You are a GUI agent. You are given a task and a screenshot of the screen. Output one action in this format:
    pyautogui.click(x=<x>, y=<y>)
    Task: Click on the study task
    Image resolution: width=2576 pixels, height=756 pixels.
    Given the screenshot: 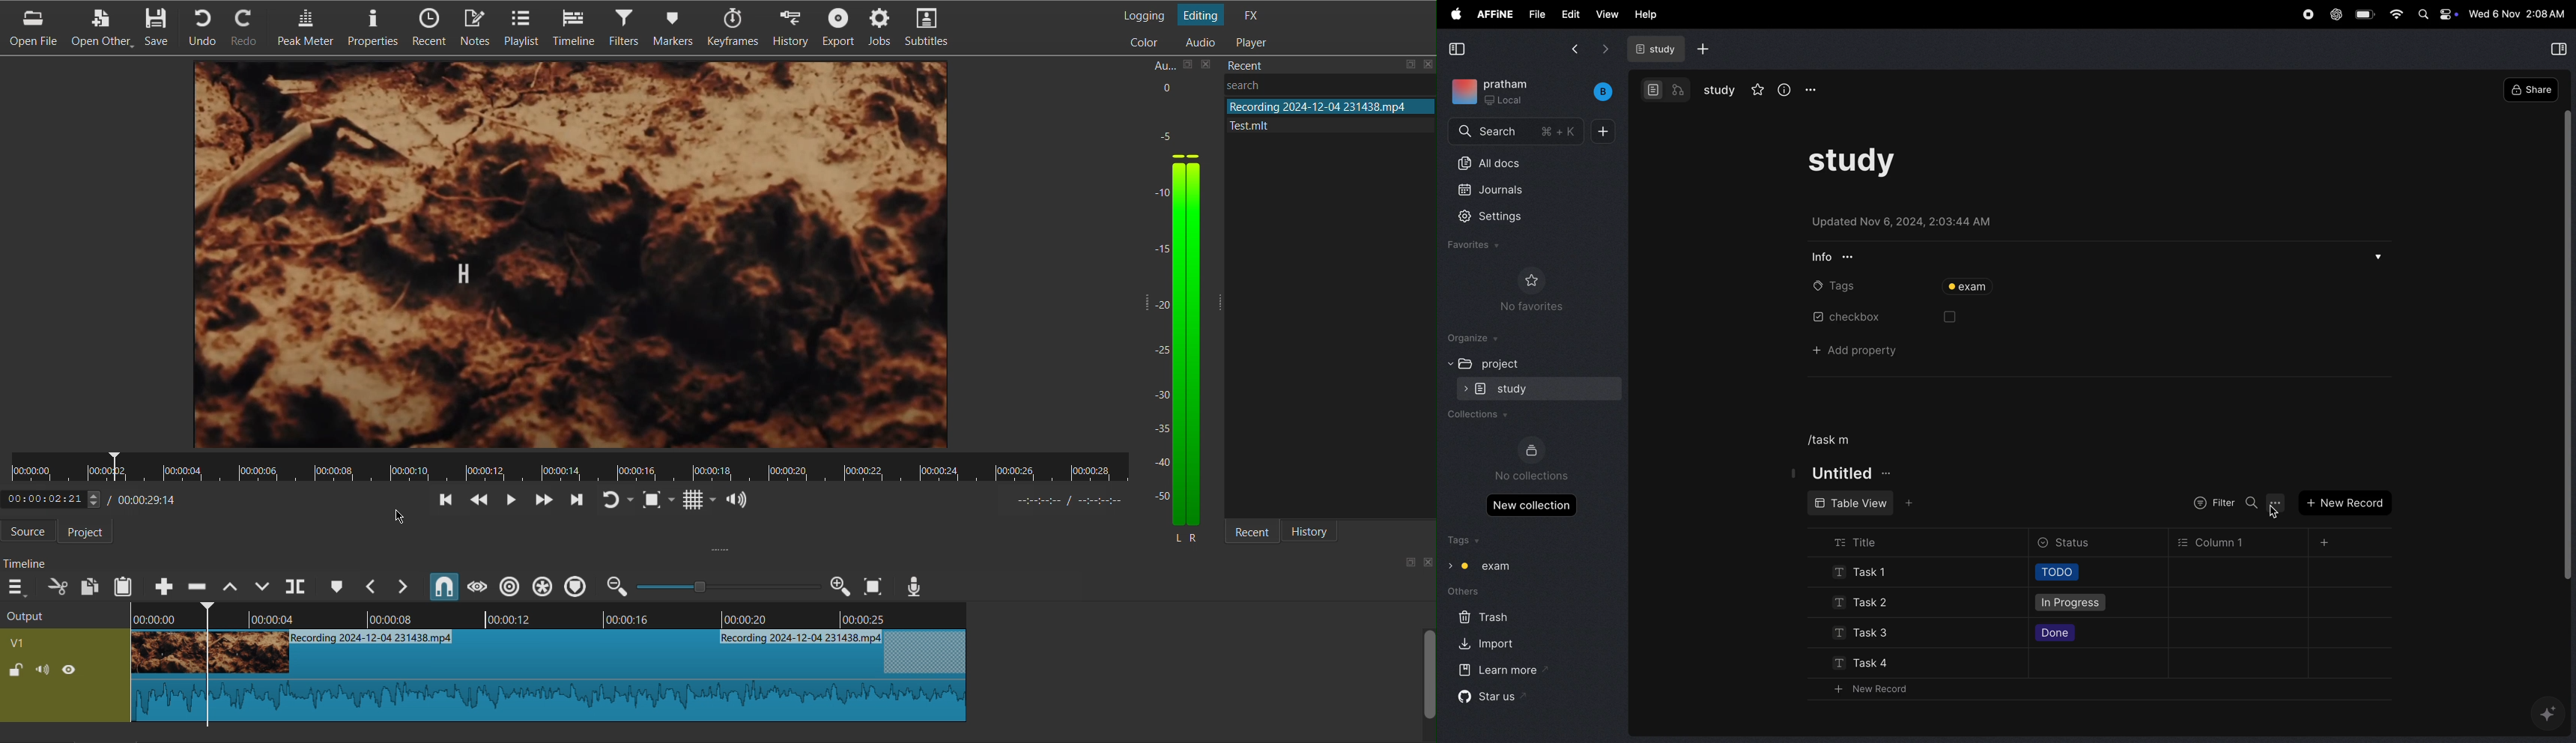 What is the action you would take?
    pyautogui.click(x=1867, y=161)
    